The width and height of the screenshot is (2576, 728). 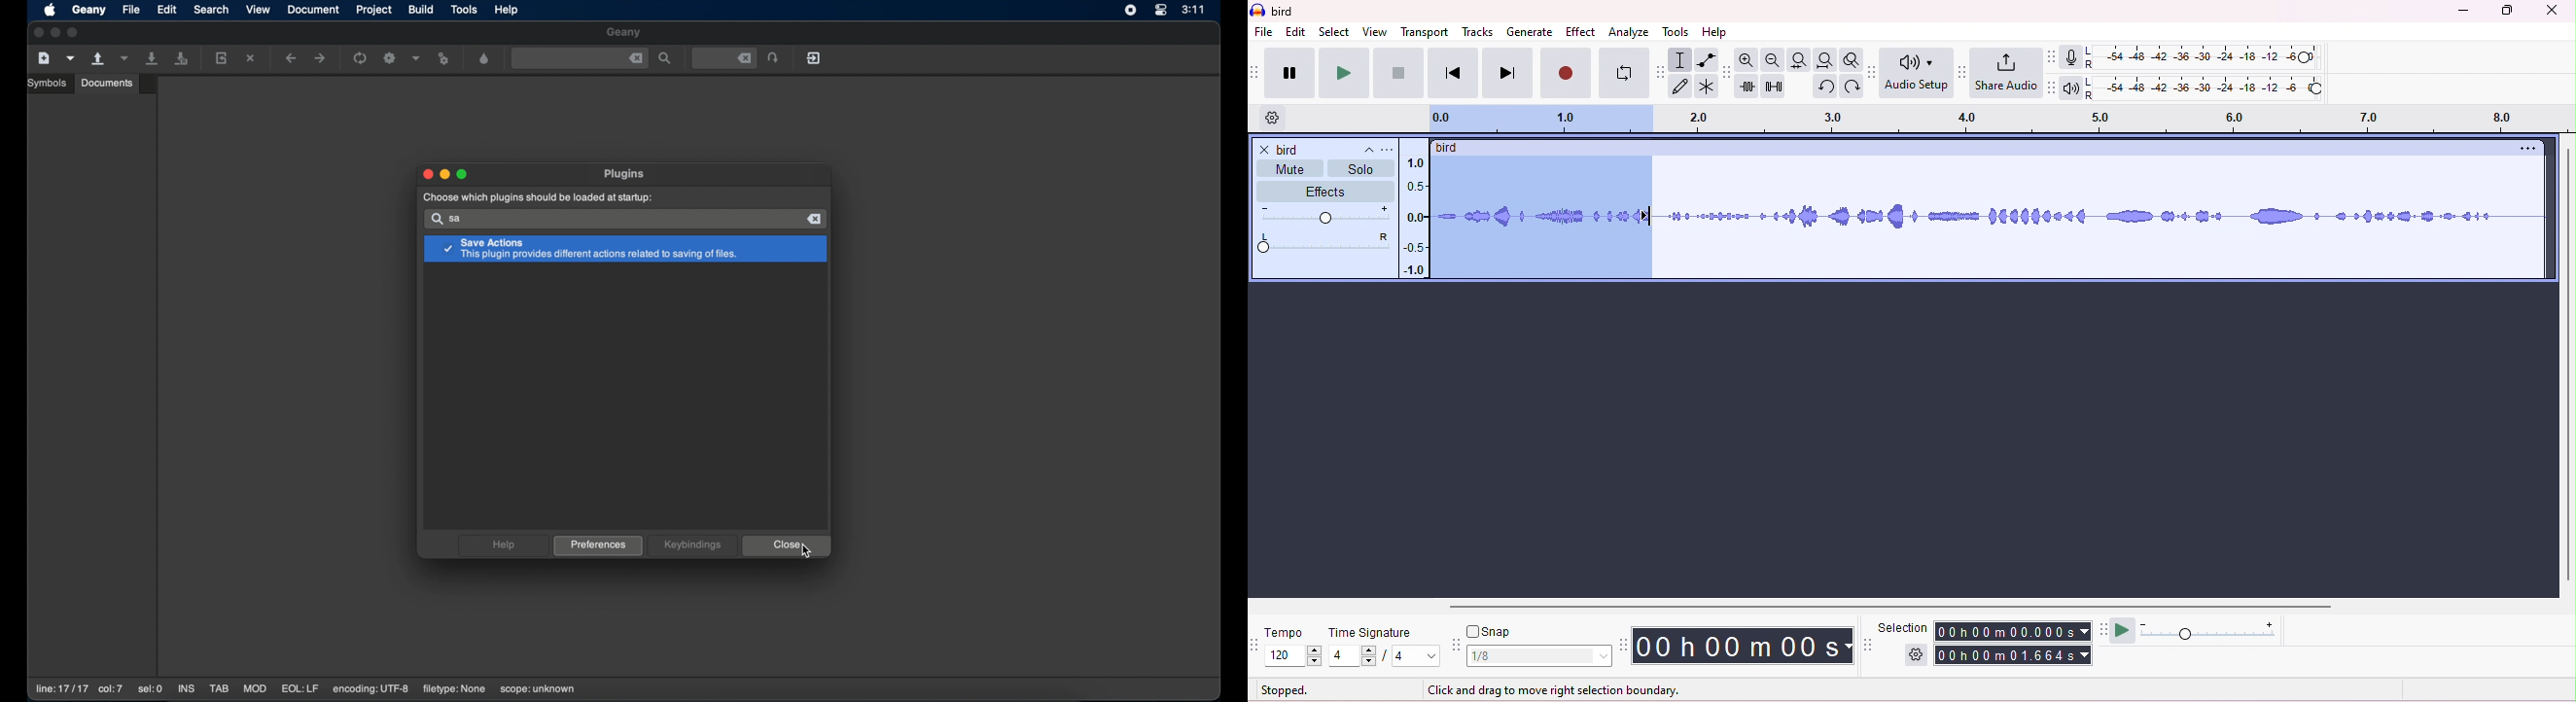 What do you see at coordinates (1799, 60) in the screenshot?
I see `fit selection to width` at bounding box center [1799, 60].